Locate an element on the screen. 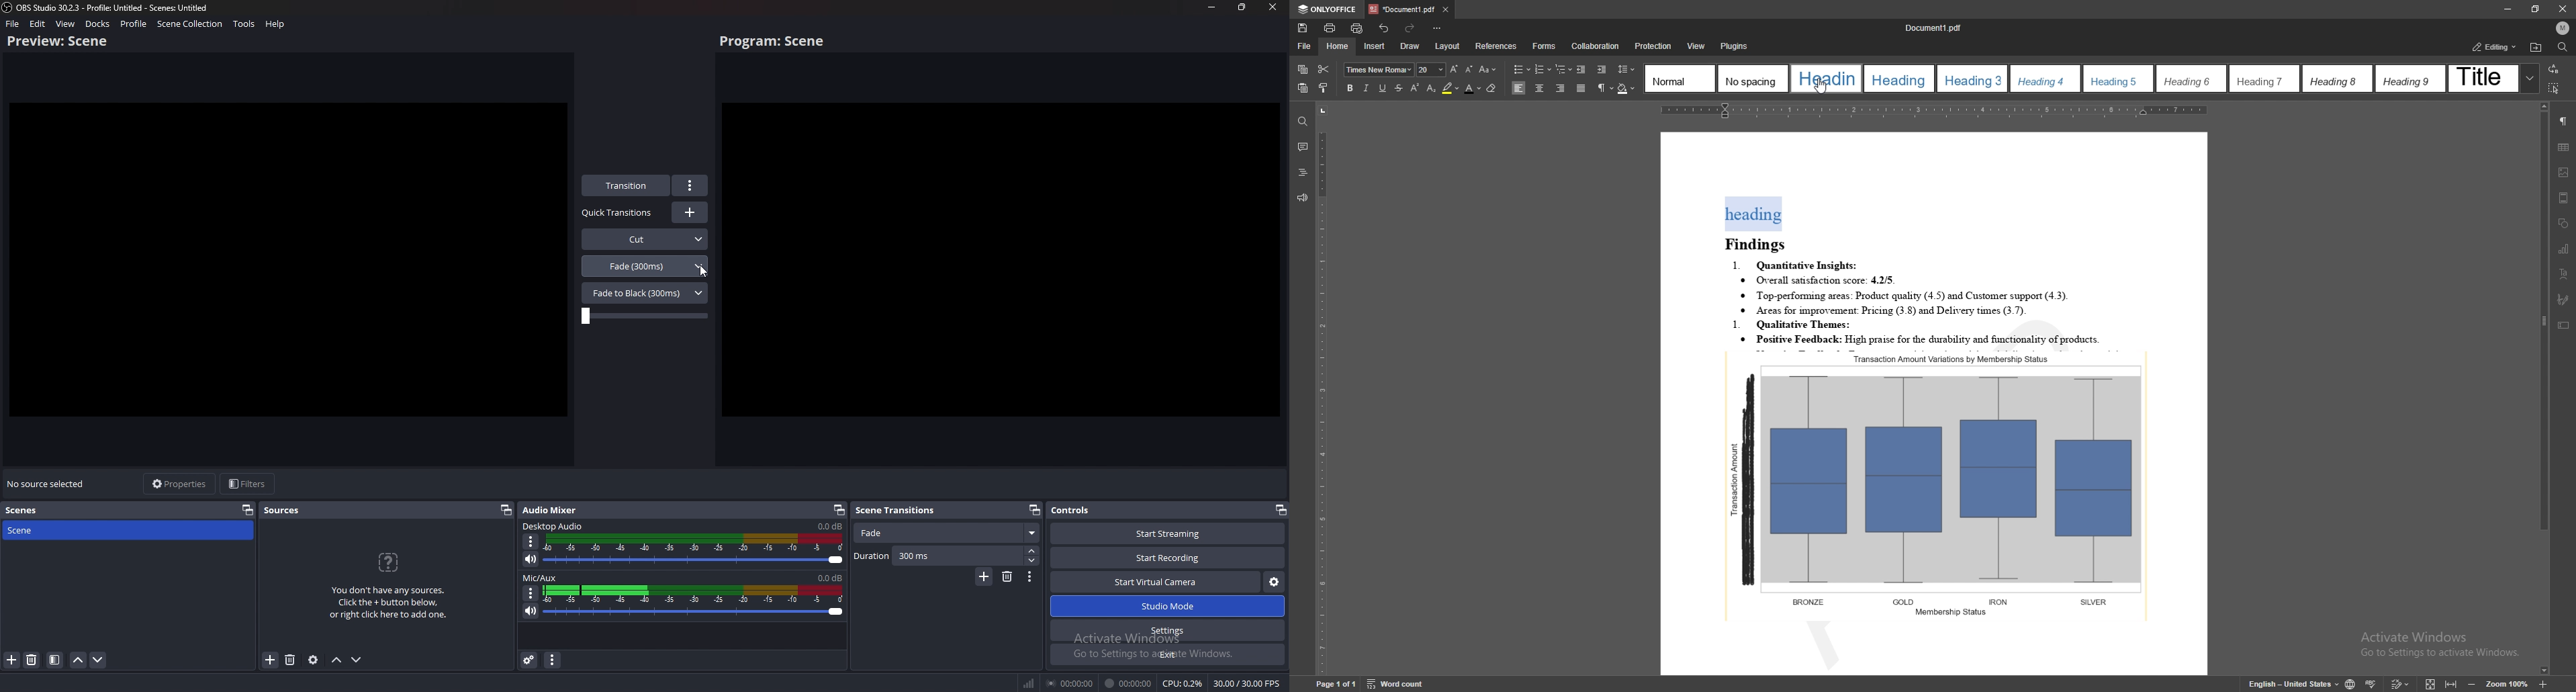  Configure virtual camera is located at coordinates (1273, 582).